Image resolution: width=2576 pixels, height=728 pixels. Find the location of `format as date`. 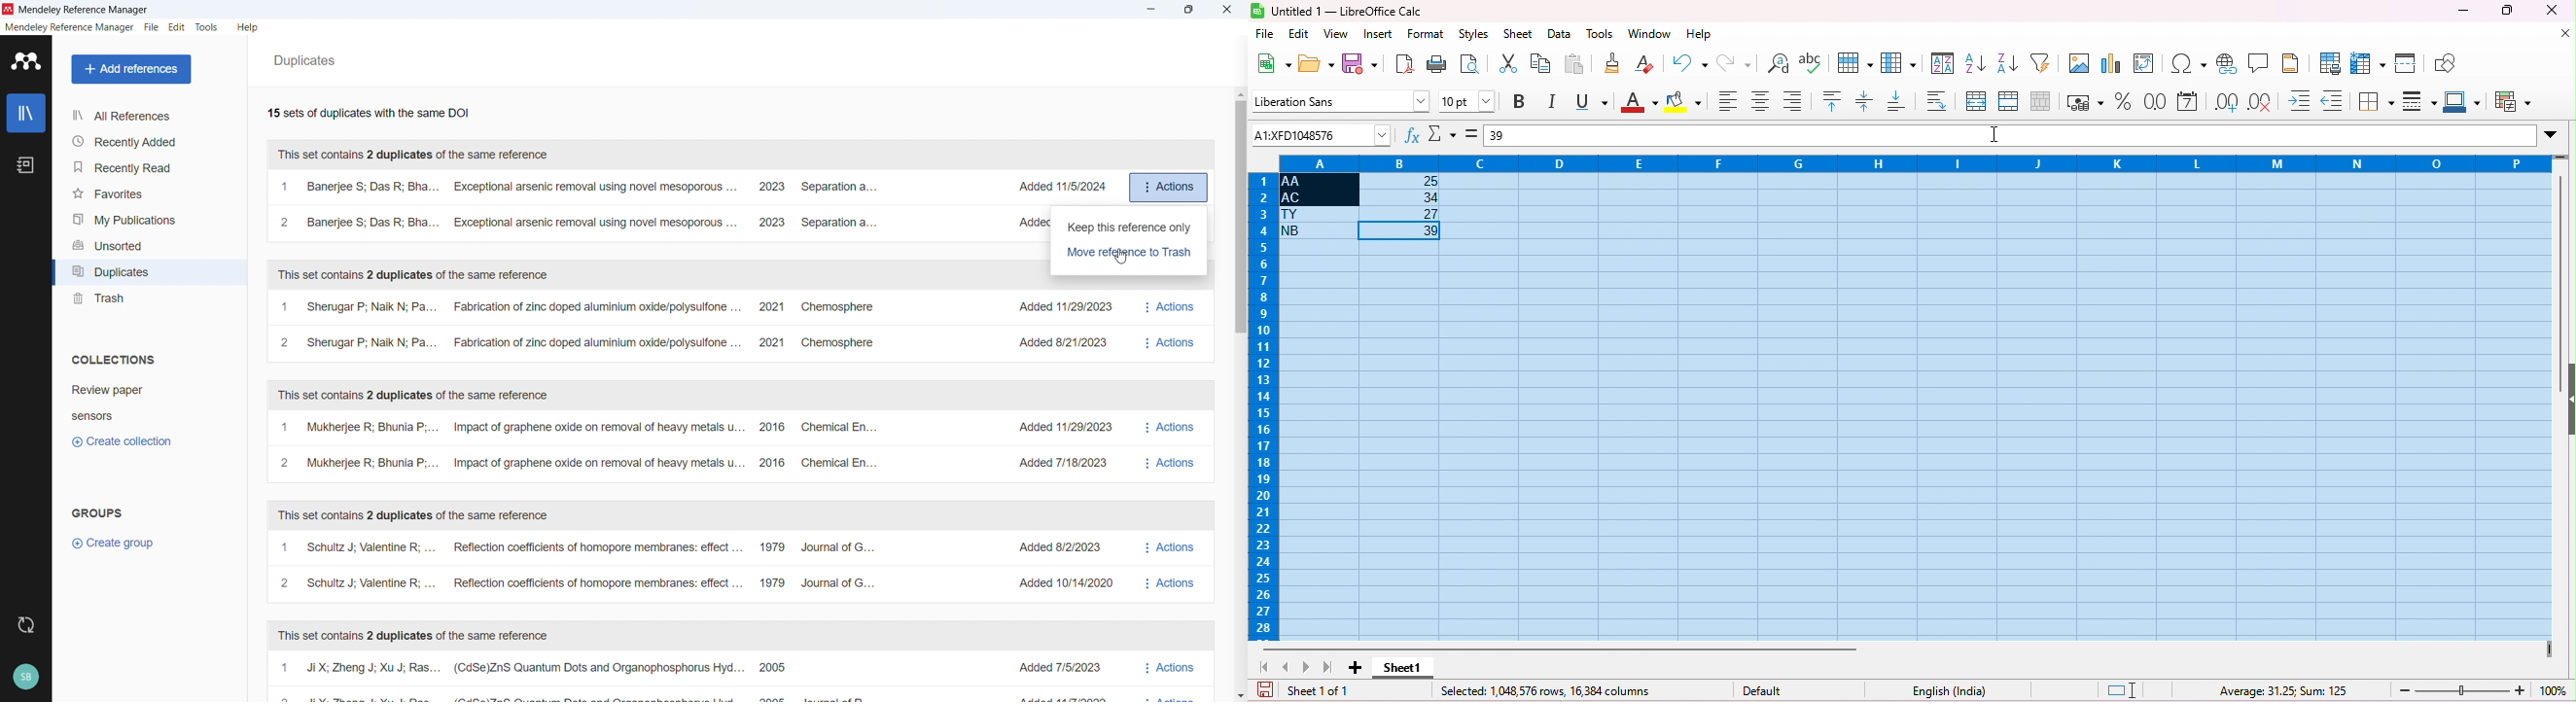

format as date is located at coordinates (2189, 102).